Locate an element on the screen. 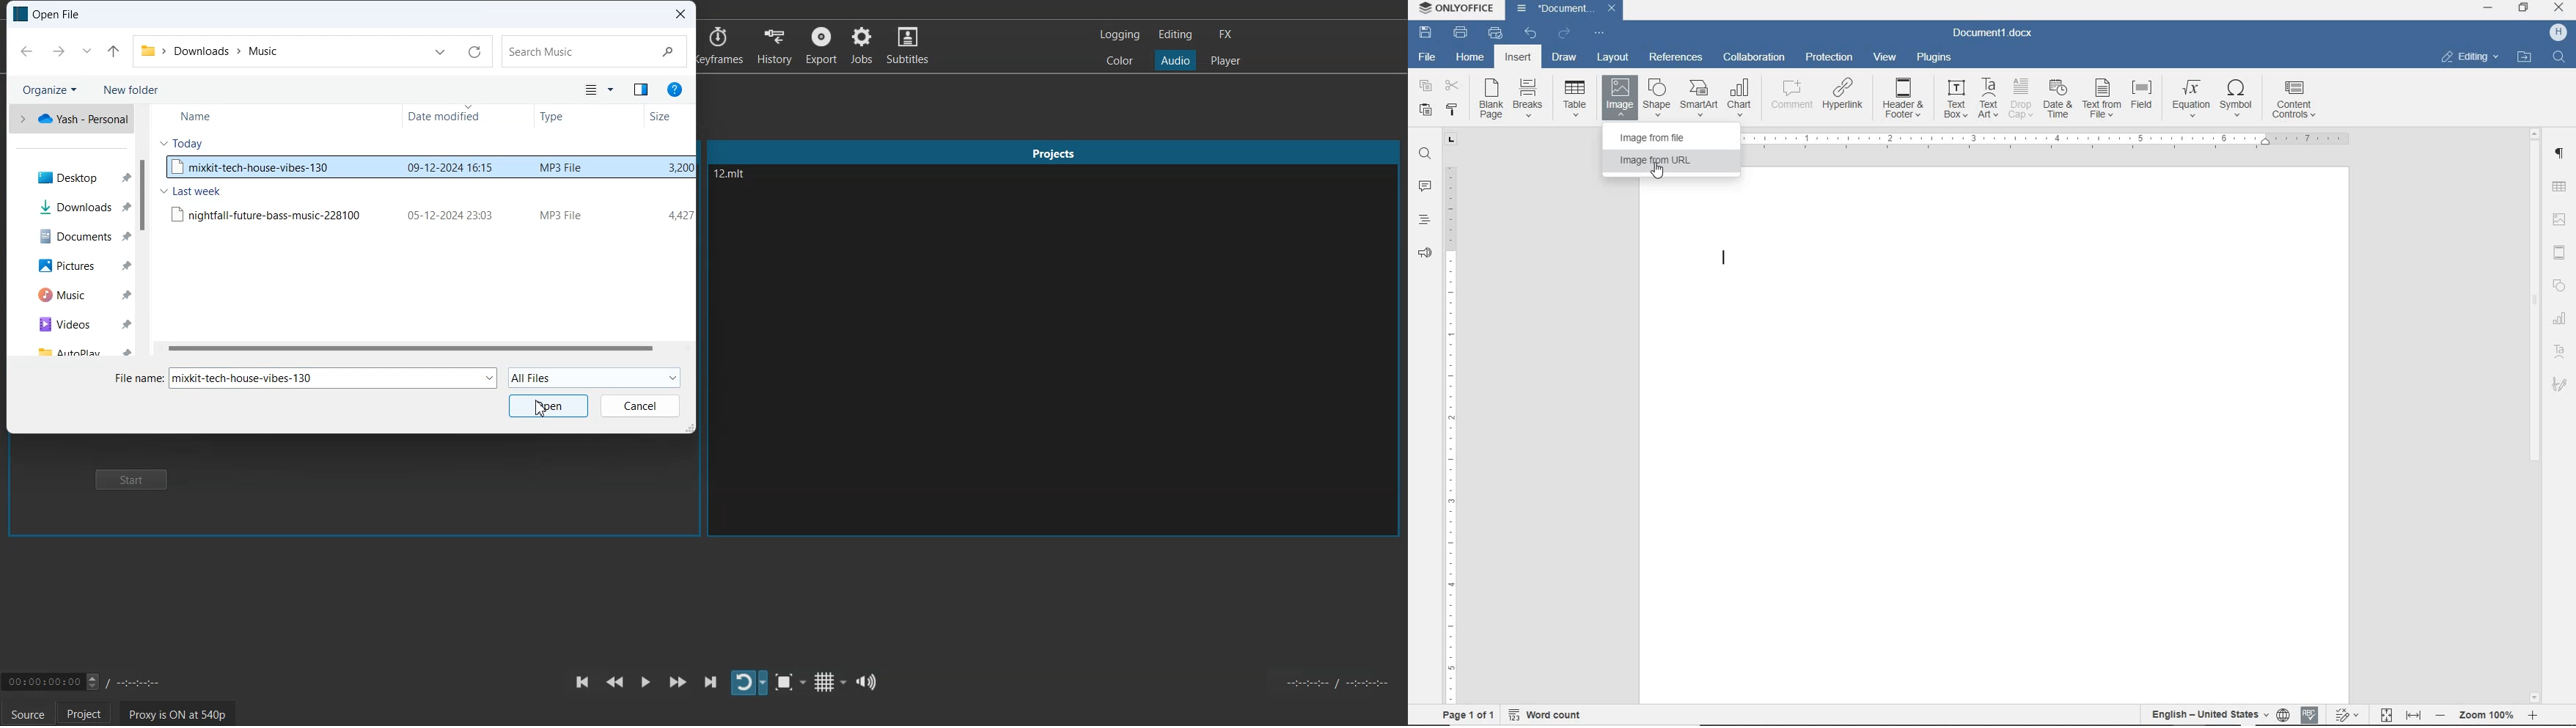  equation is located at coordinates (2190, 97).